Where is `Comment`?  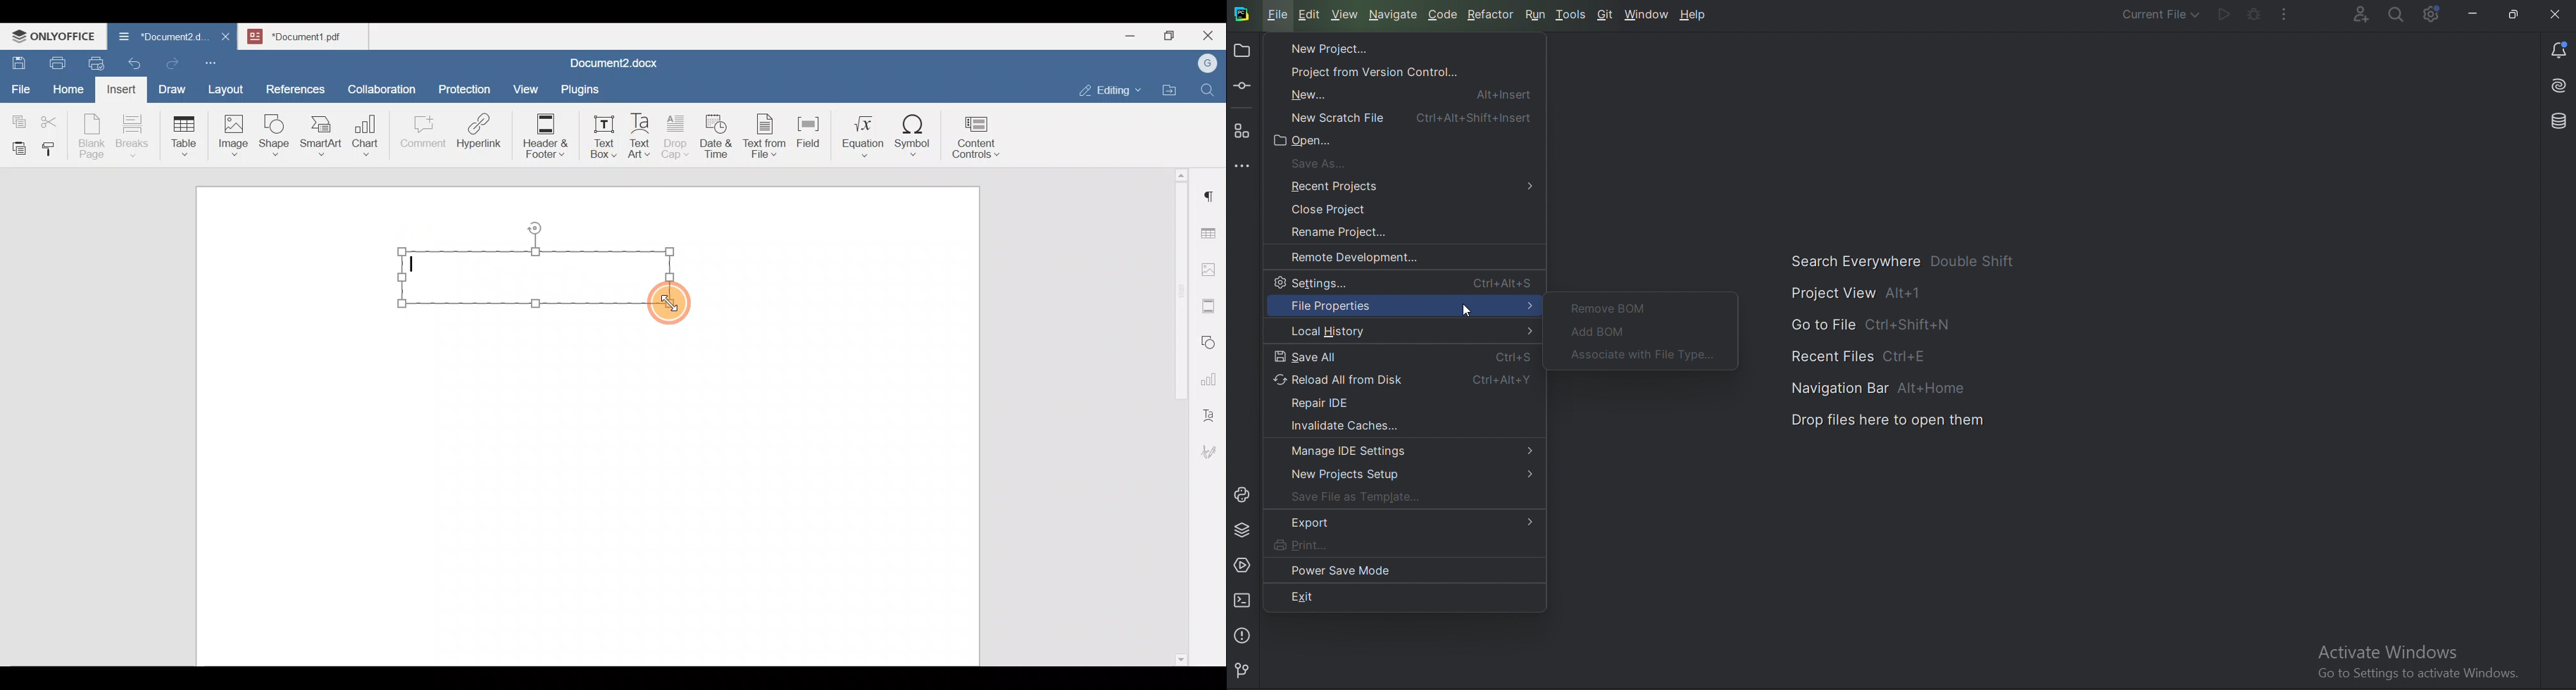 Comment is located at coordinates (419, 135).